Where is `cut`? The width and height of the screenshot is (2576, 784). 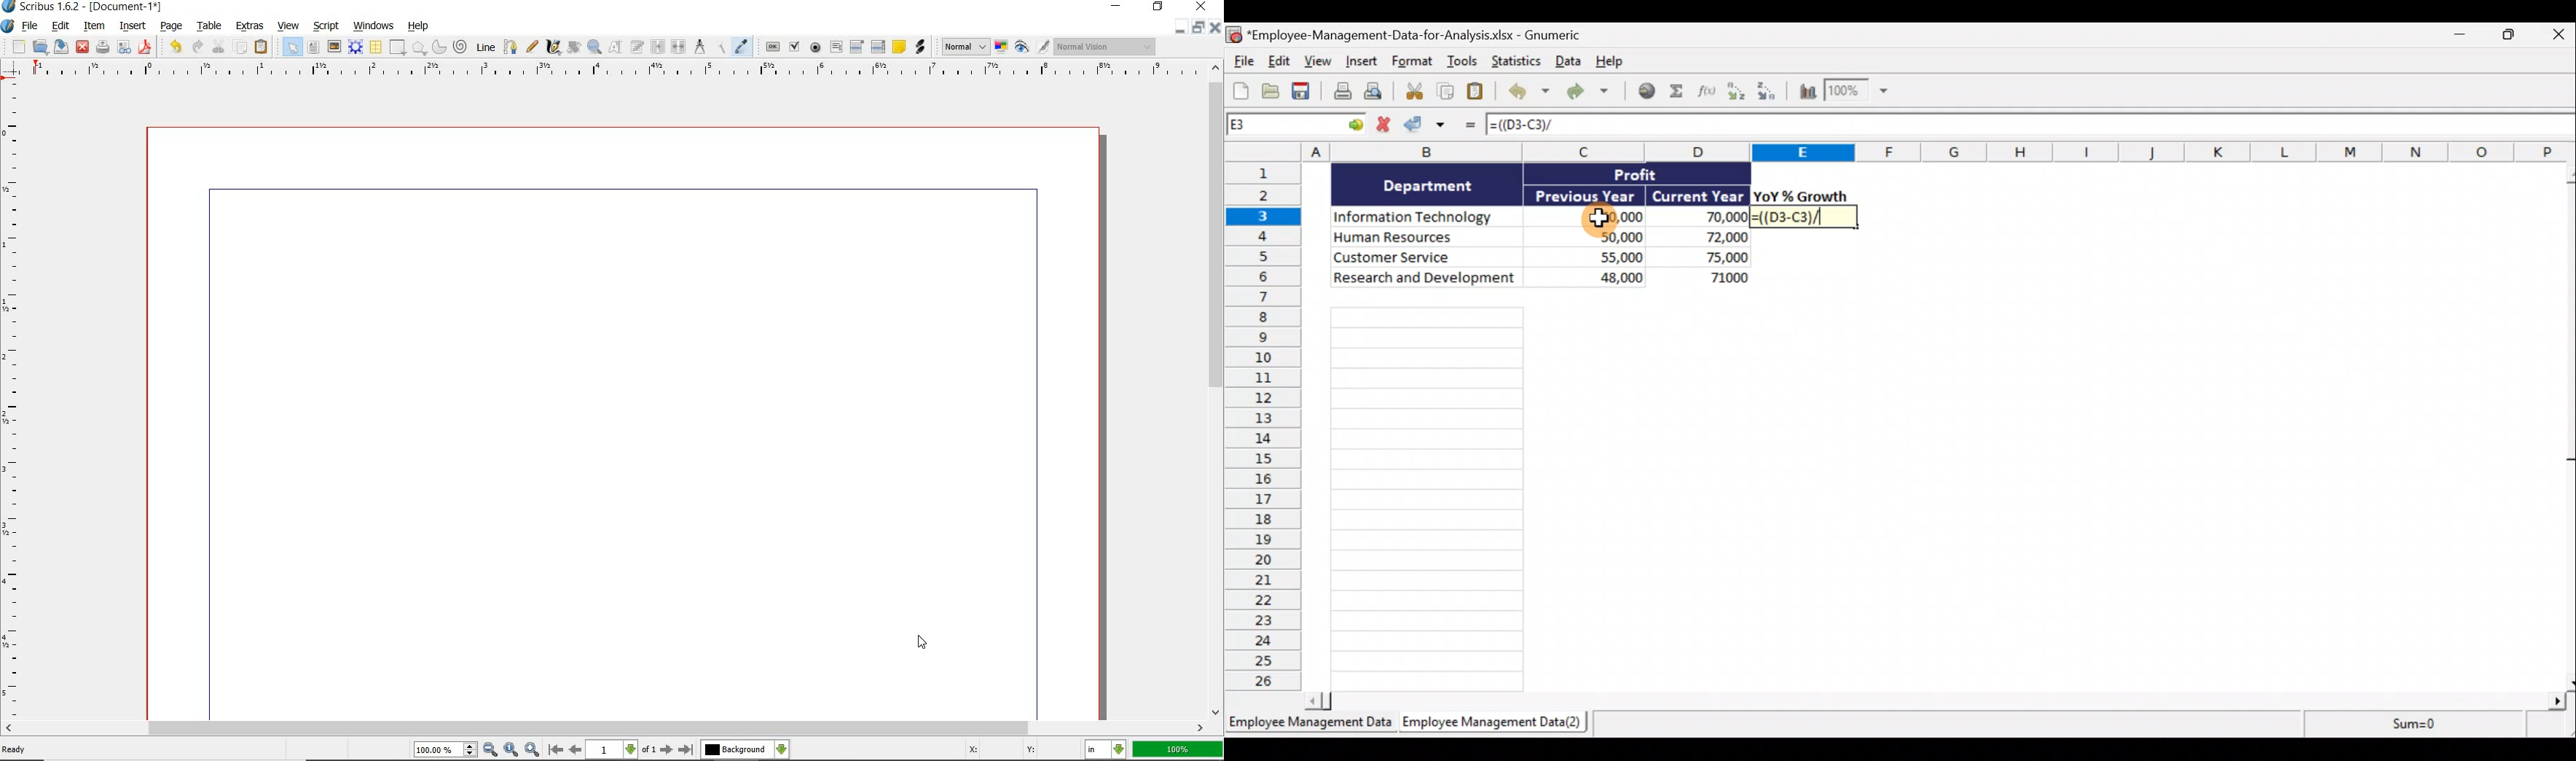 cut is located at coordinates (220, 46).